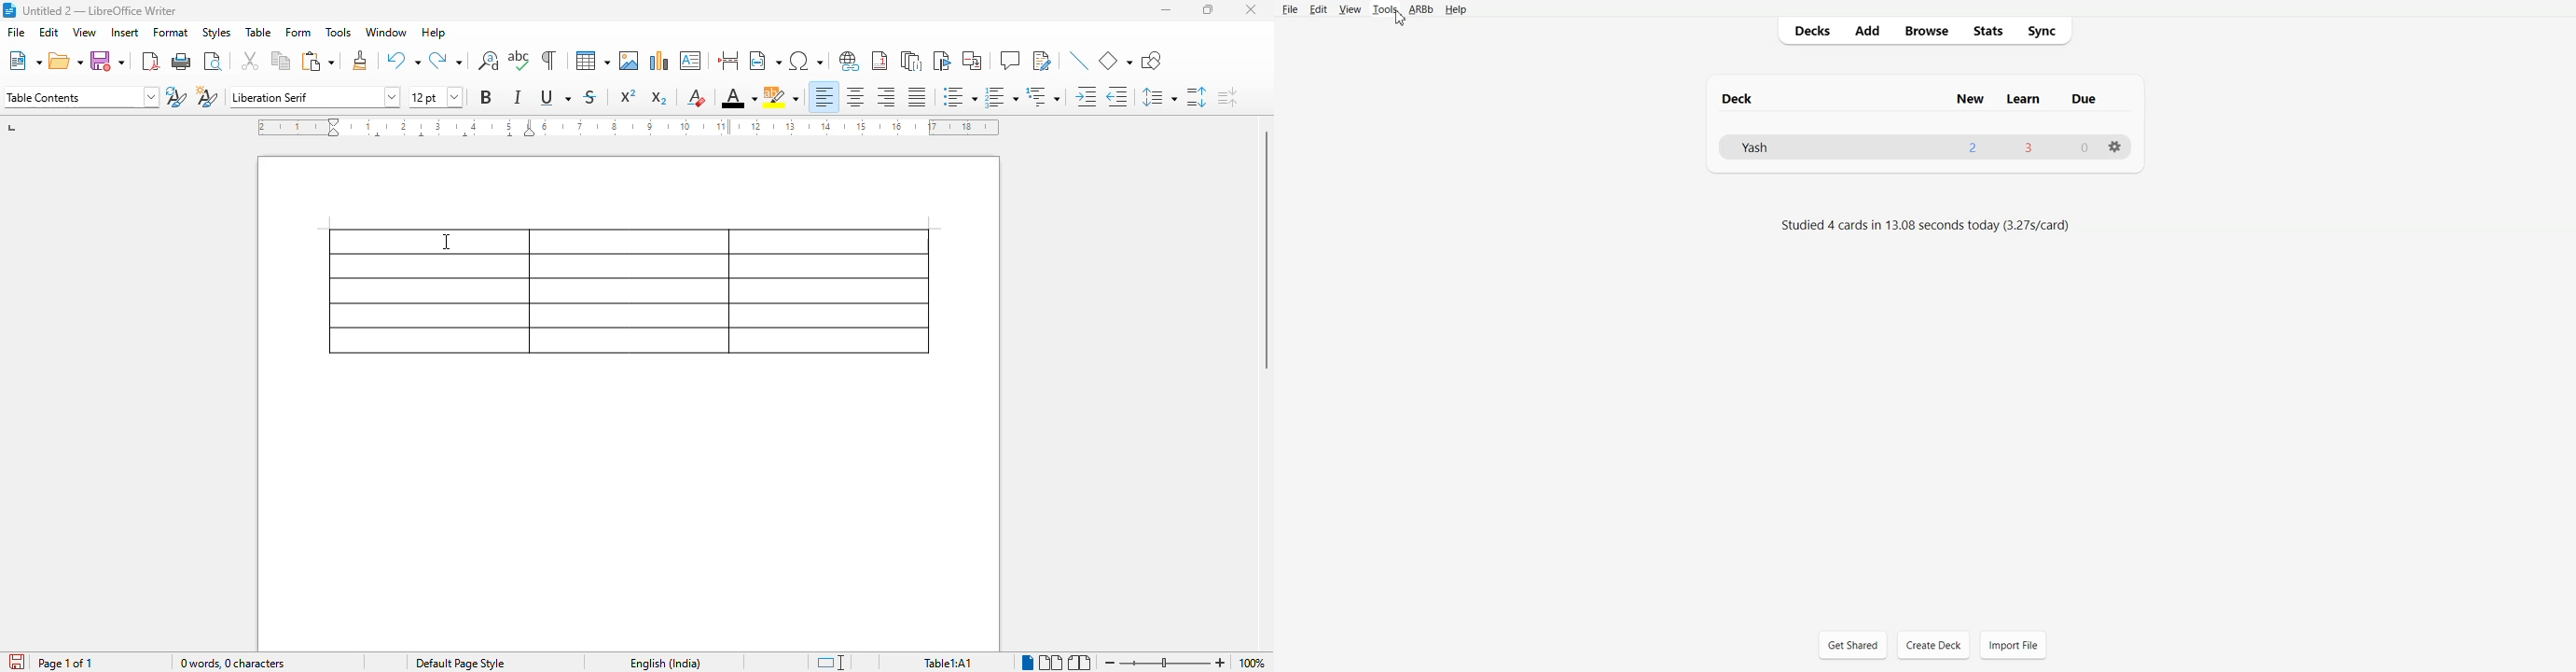 The image size is (2576, 672). What do you see at coordinates (433, 32) in the screenshot?
I see `help` at bounding box center [433, 32].